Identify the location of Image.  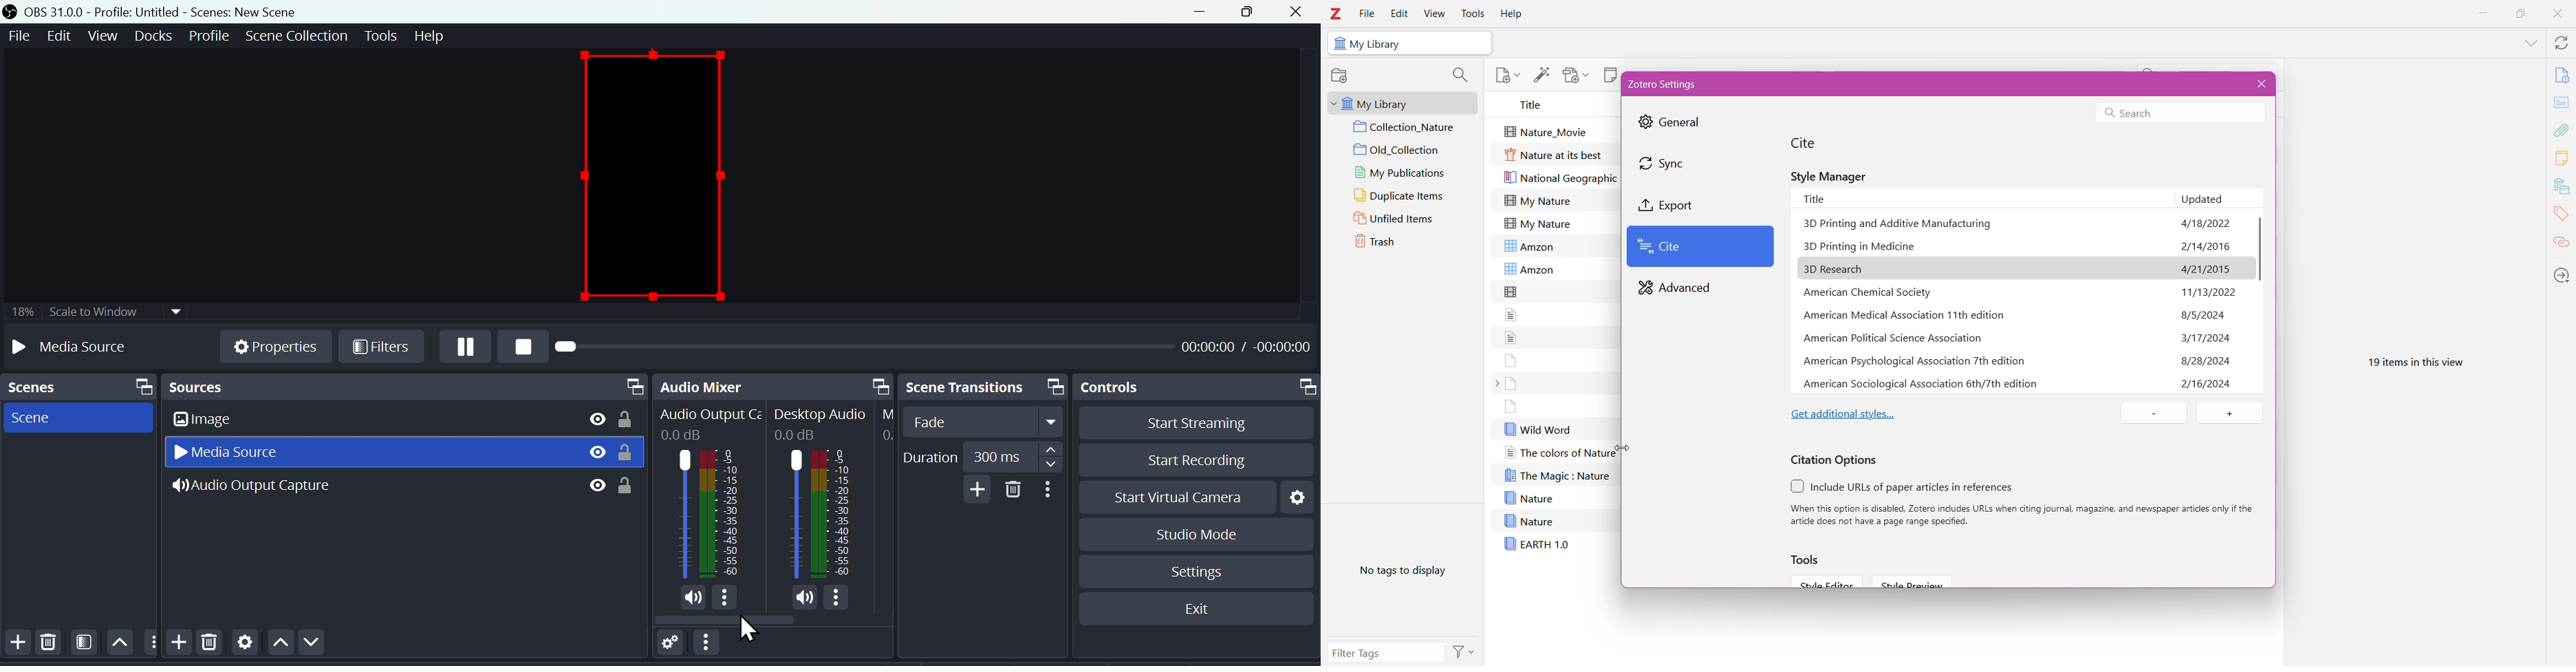
(230, 420).